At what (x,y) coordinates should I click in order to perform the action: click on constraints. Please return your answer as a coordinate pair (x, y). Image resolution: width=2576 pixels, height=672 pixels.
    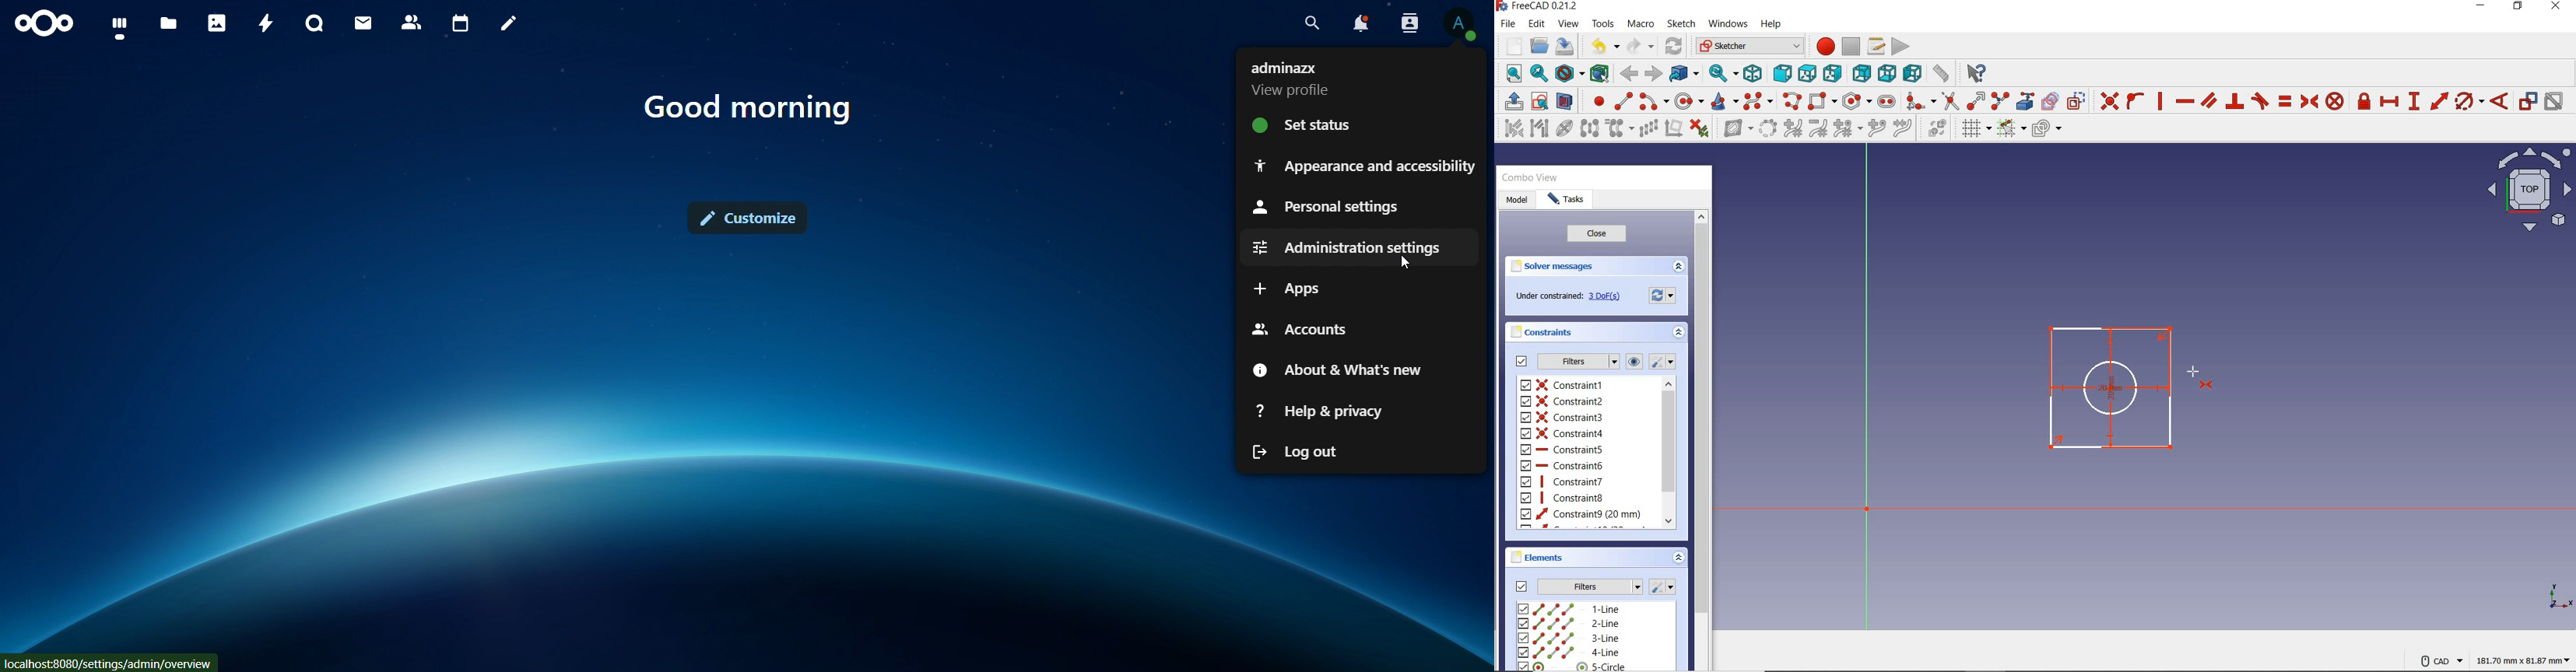
    Looking at the image, I should click on (1543, 333).